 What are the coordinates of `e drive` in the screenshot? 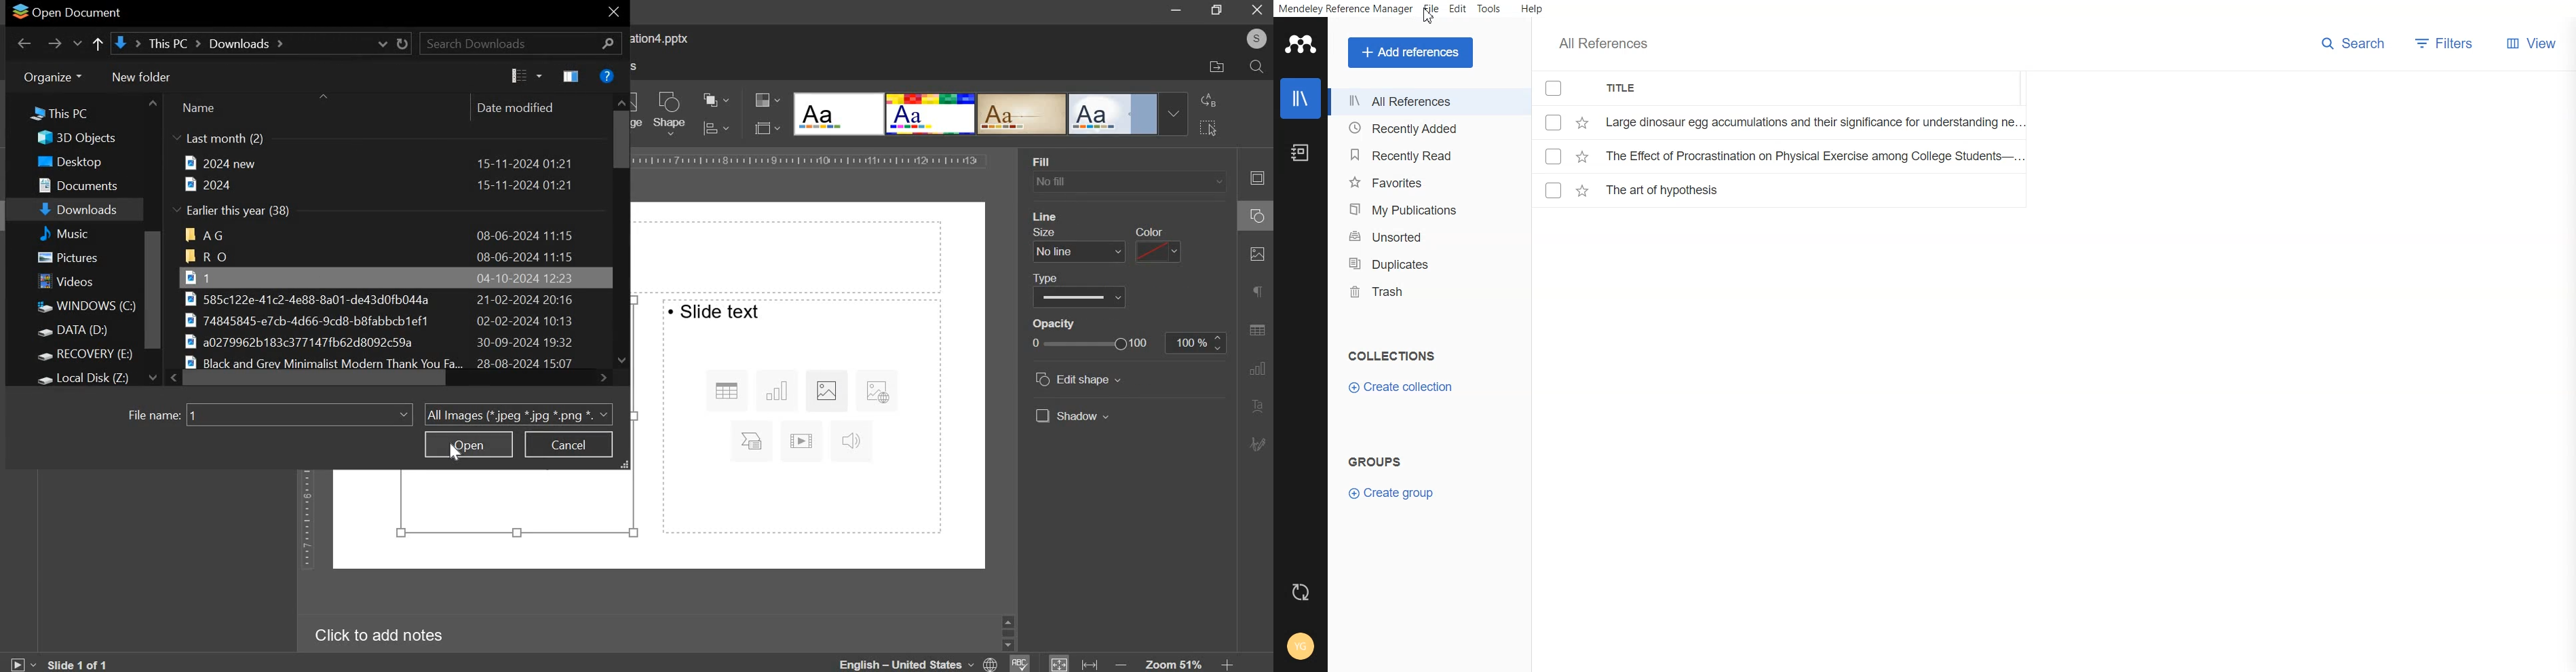 It's located at (89, 356).